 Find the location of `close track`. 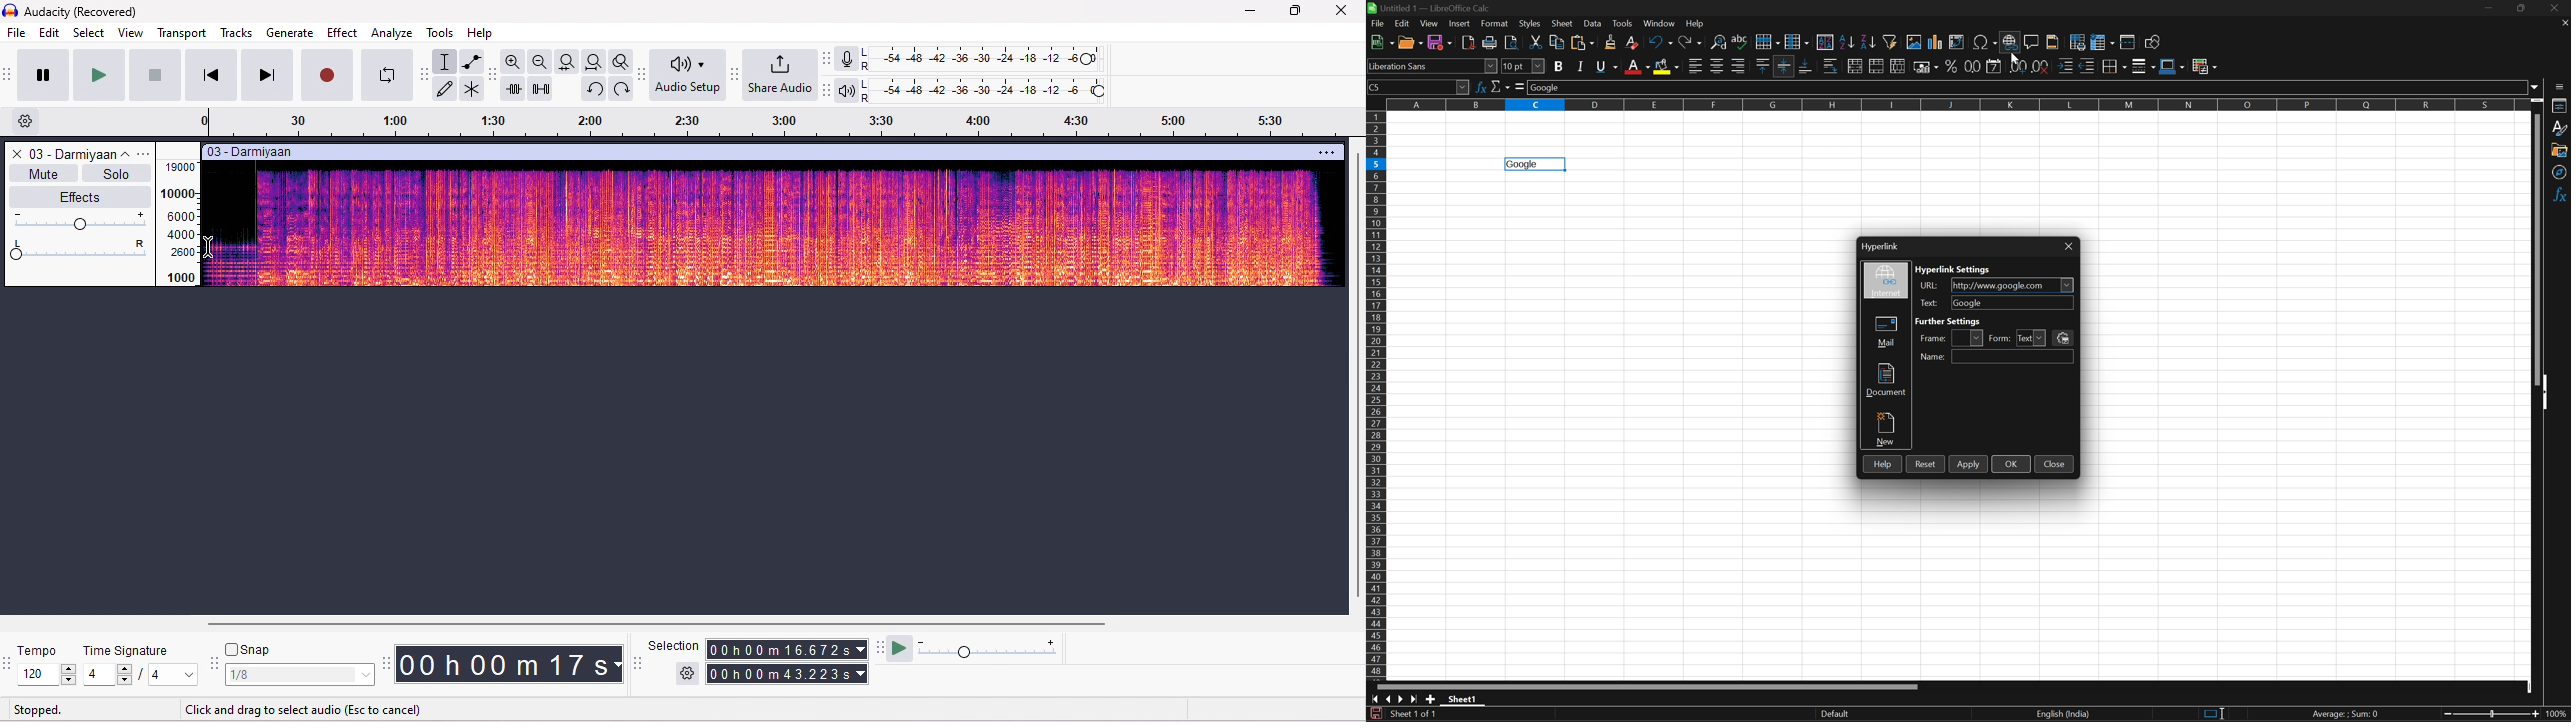

close track is located at coordinates (15, 153).